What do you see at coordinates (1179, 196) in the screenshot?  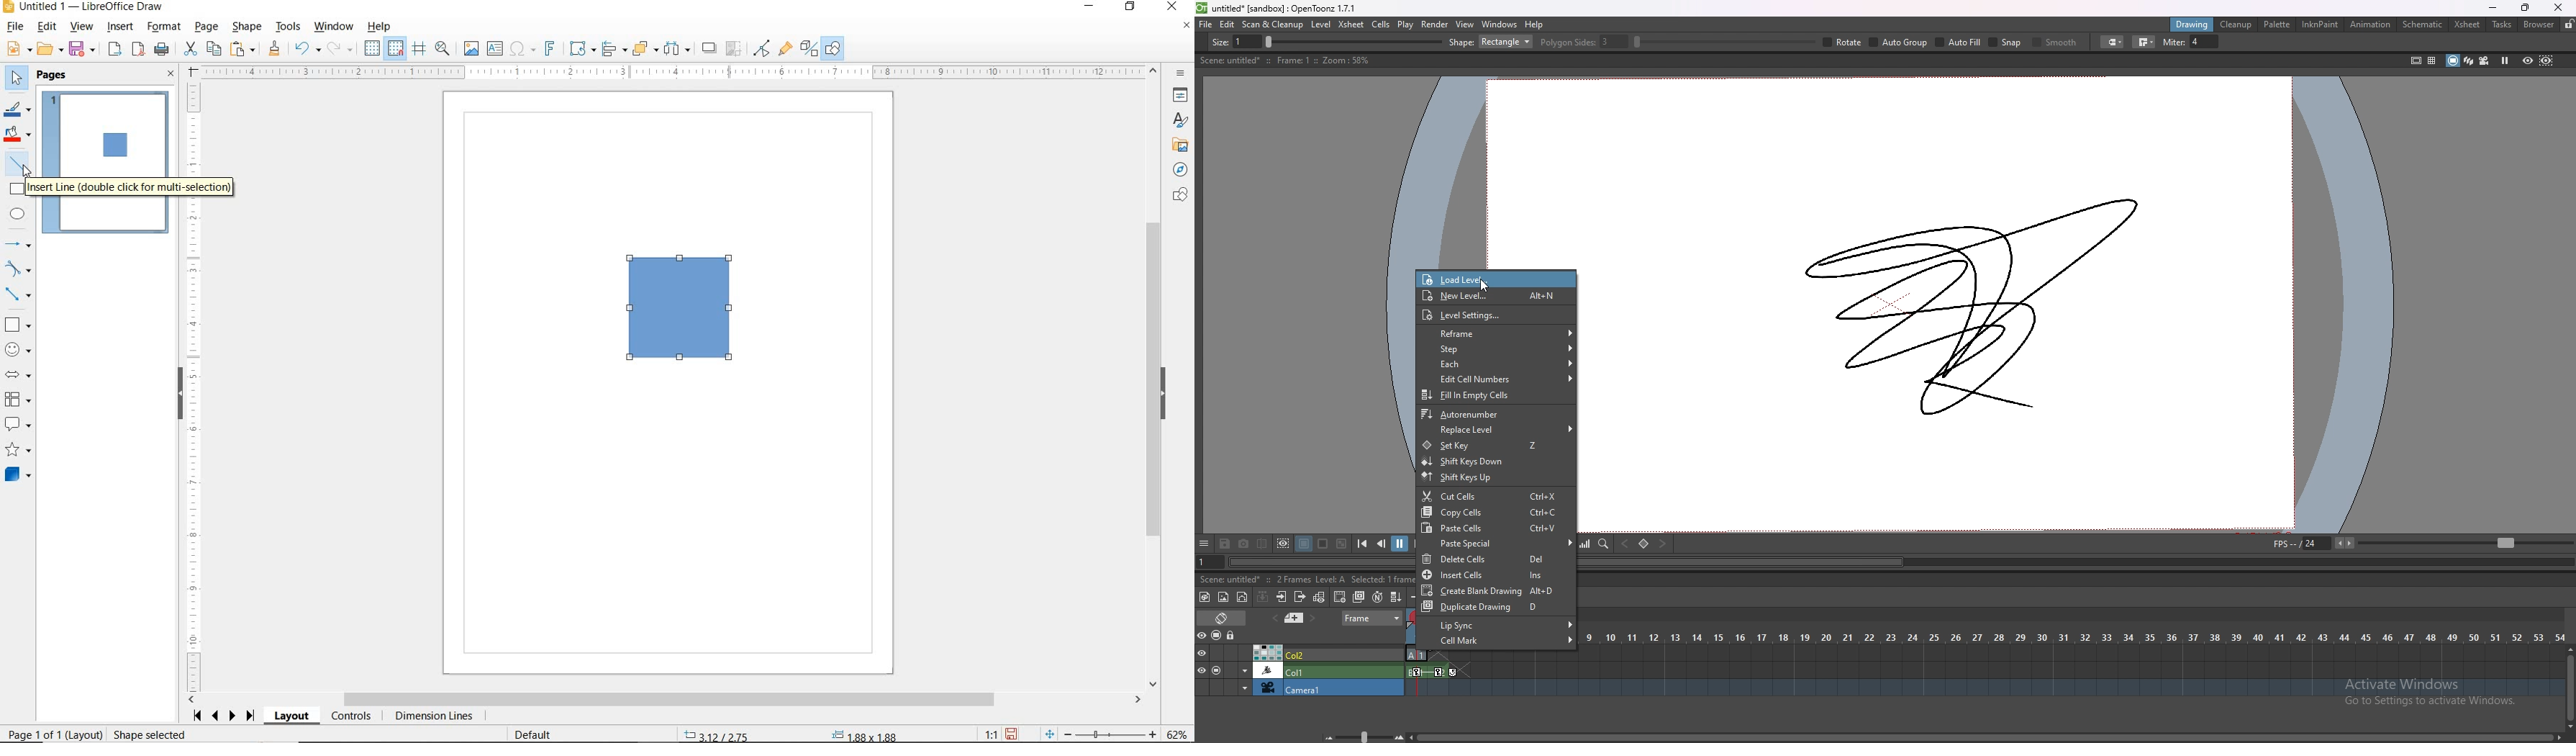 I see `SHAPES` at bounding box center [1179, 196].